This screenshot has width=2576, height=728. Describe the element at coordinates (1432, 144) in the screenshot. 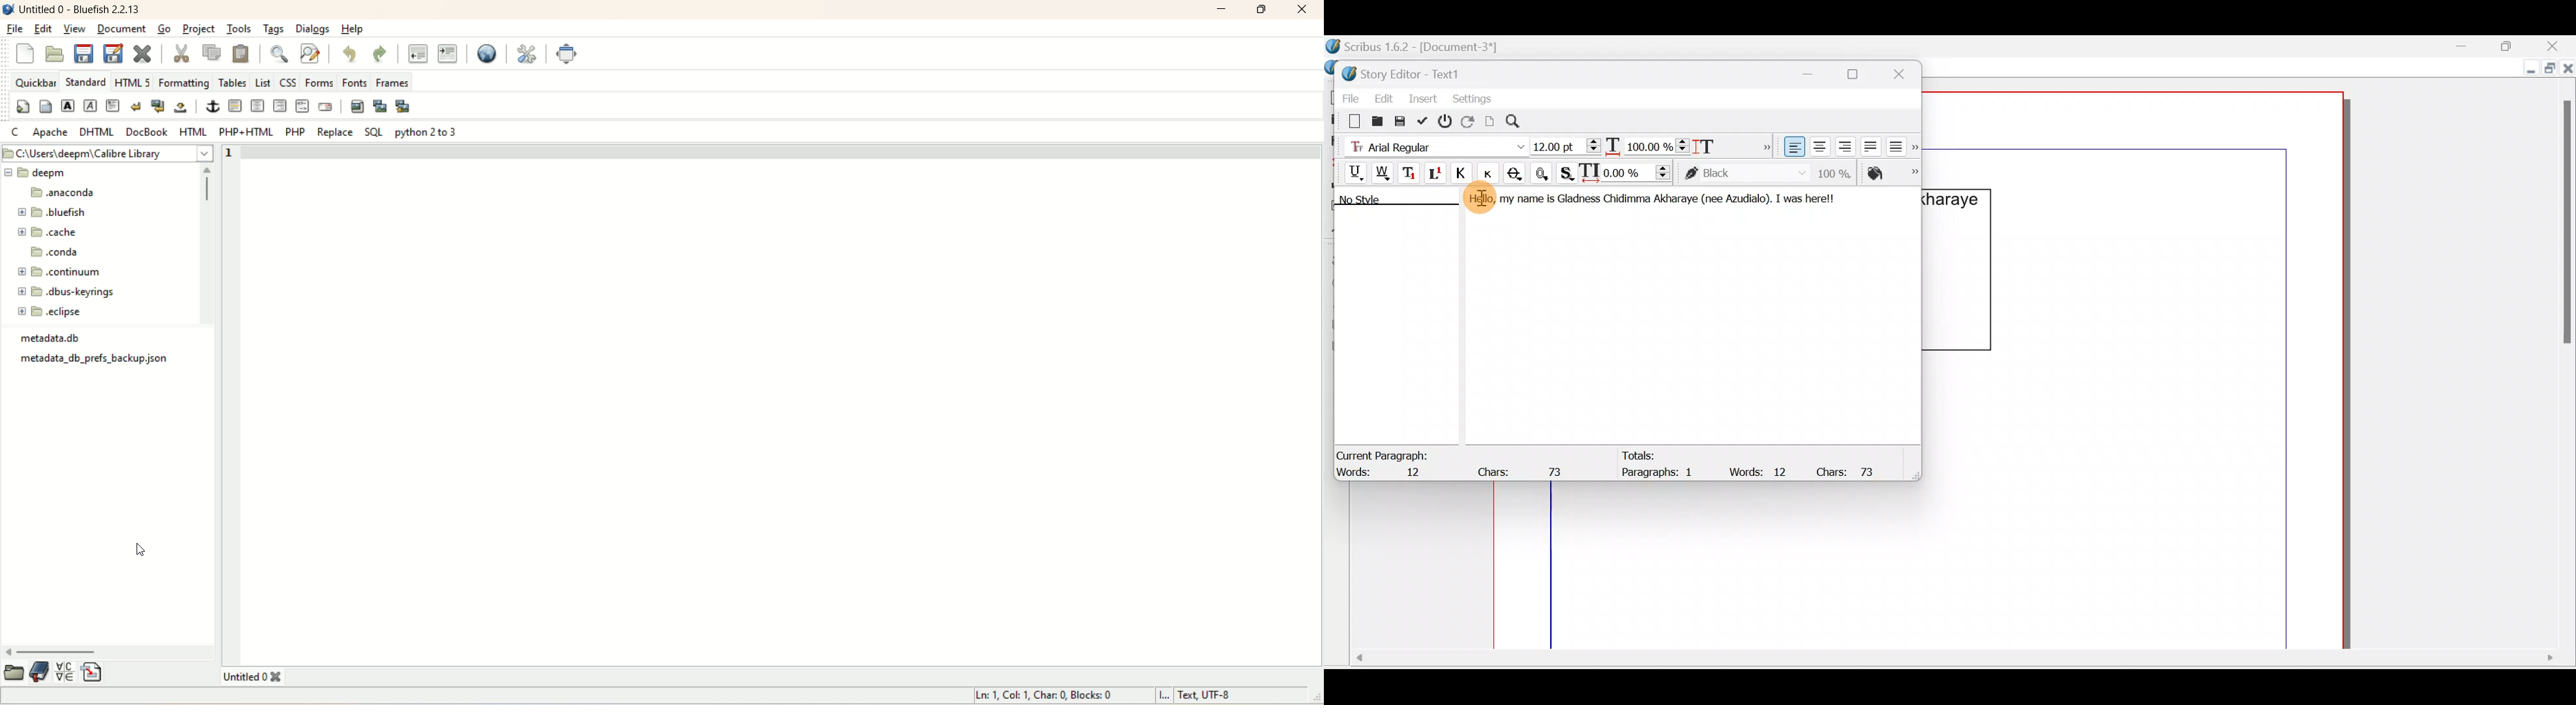

I see `Font type - Arial Regular` at that location.